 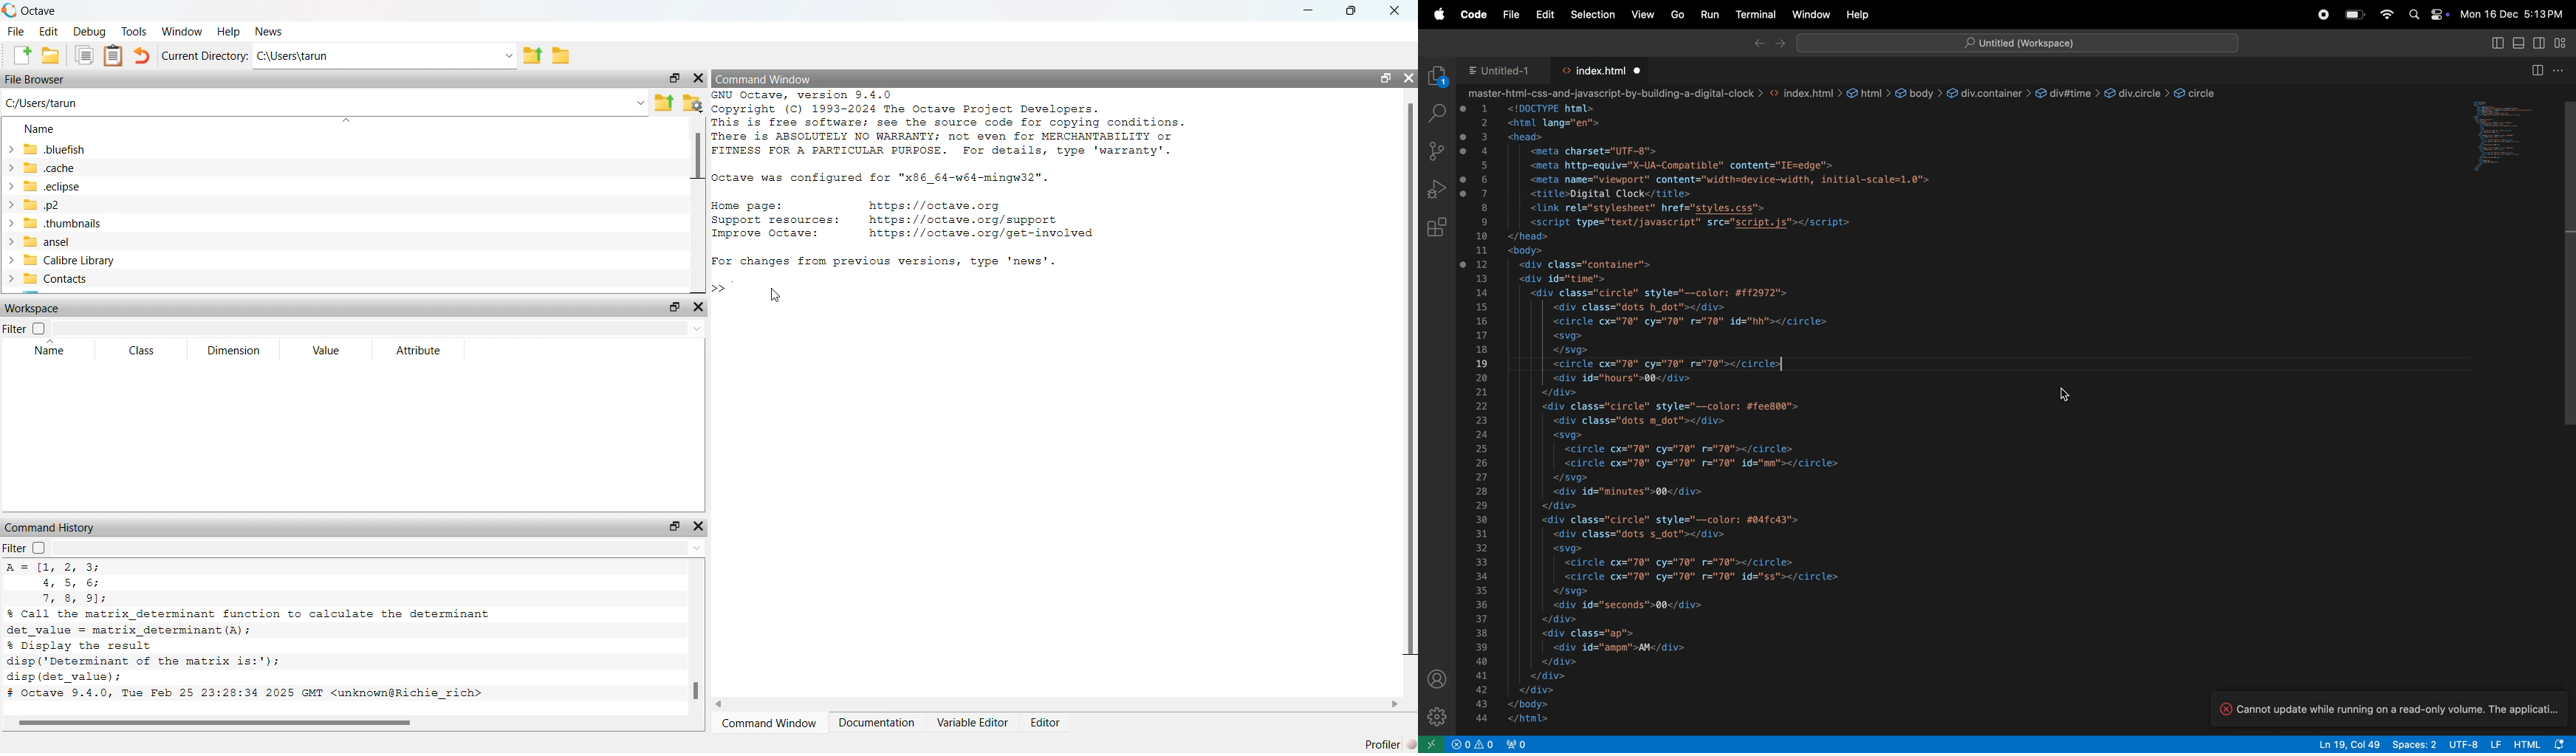 I want to click on close, so click(x=697, y=78).